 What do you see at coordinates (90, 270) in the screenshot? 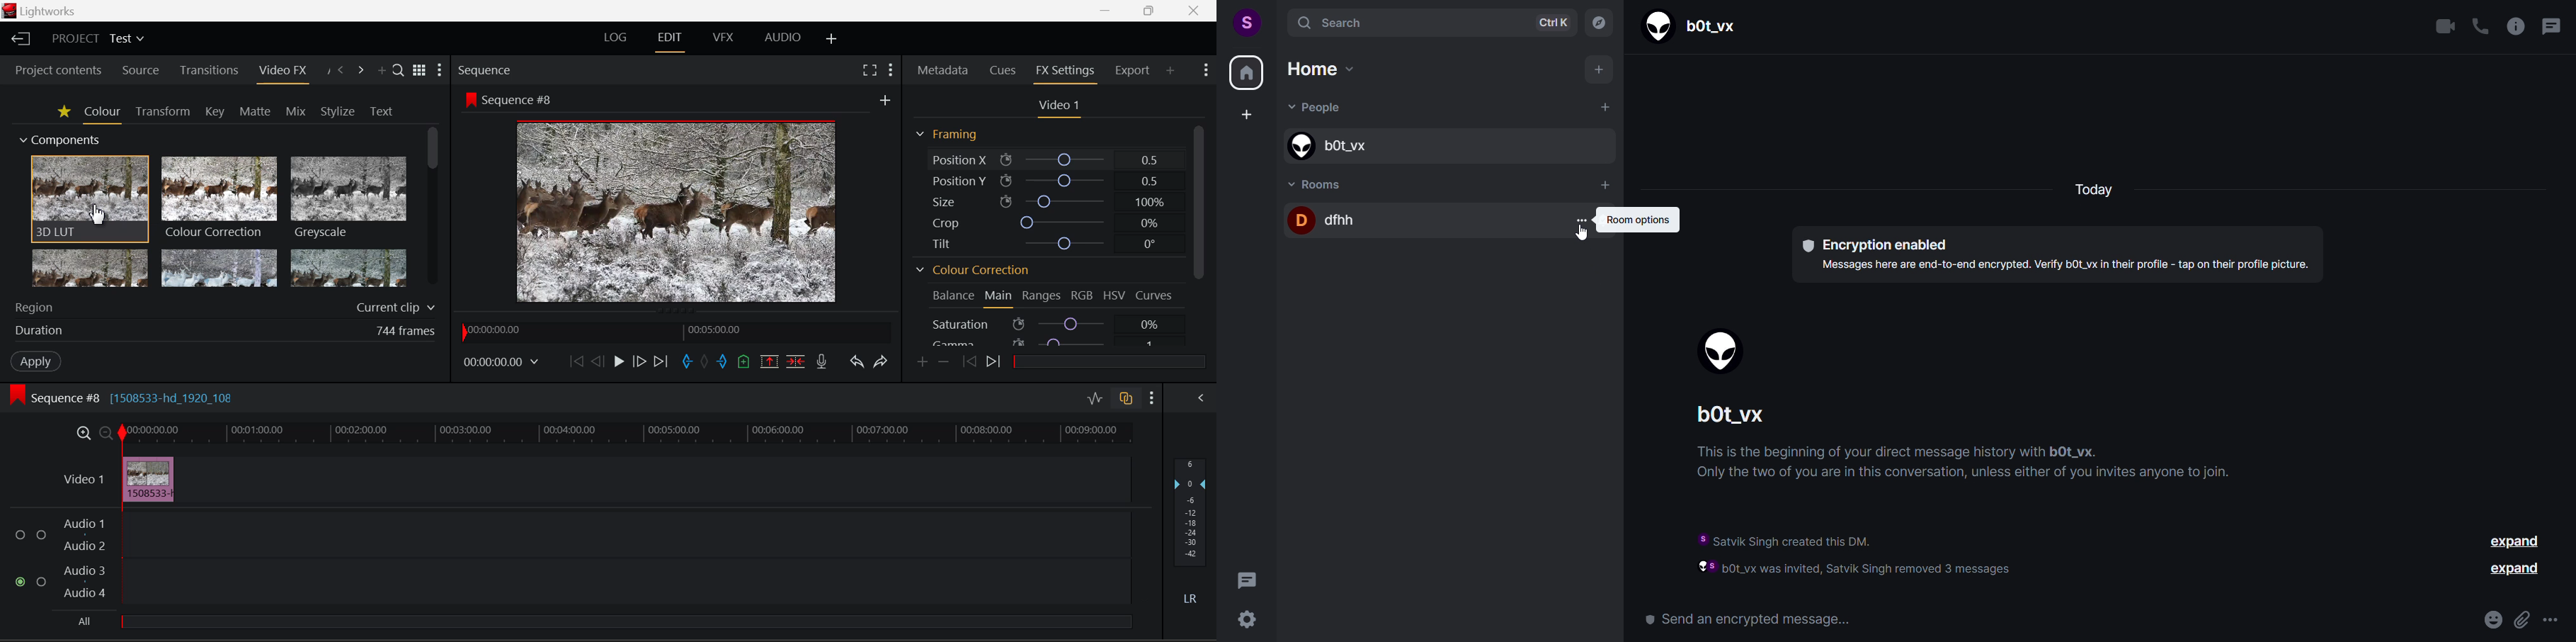
I see `Glow` at bounding box center [90, 270].